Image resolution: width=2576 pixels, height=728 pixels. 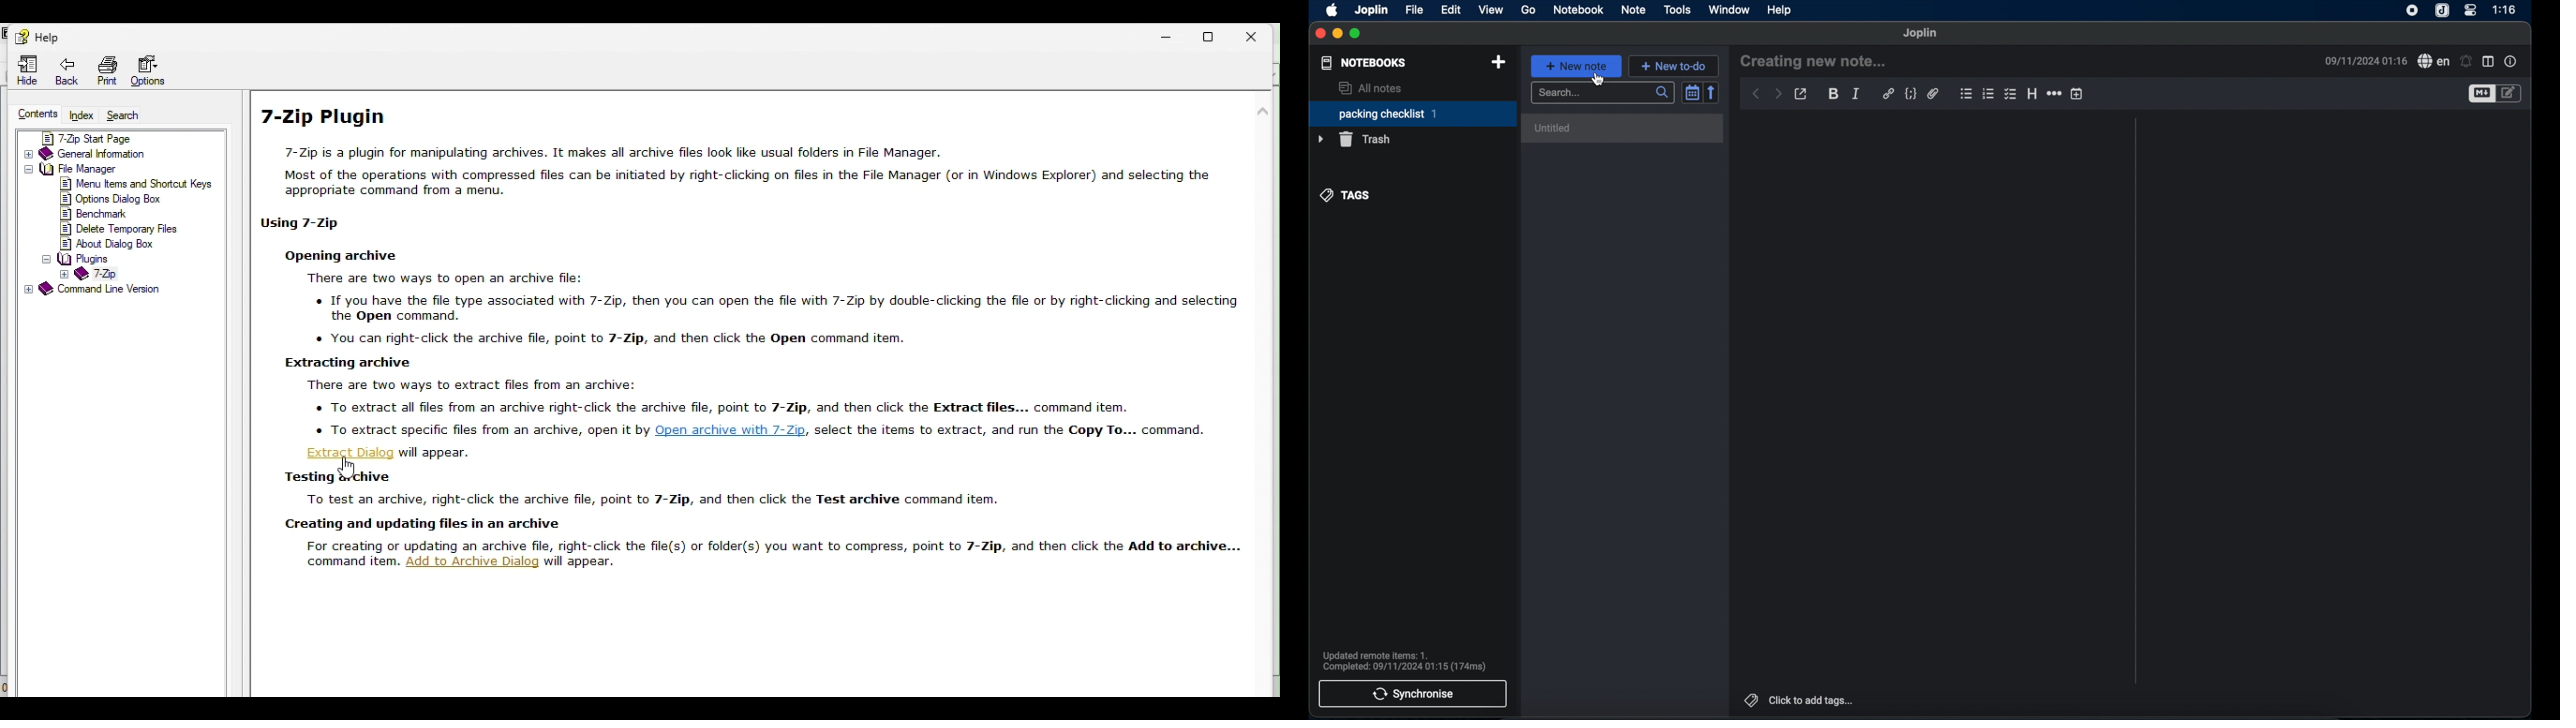 What do you see at coordinates (1933, 93) in the screenshot?
I see `attach file` at bounding box center [1933, 93].